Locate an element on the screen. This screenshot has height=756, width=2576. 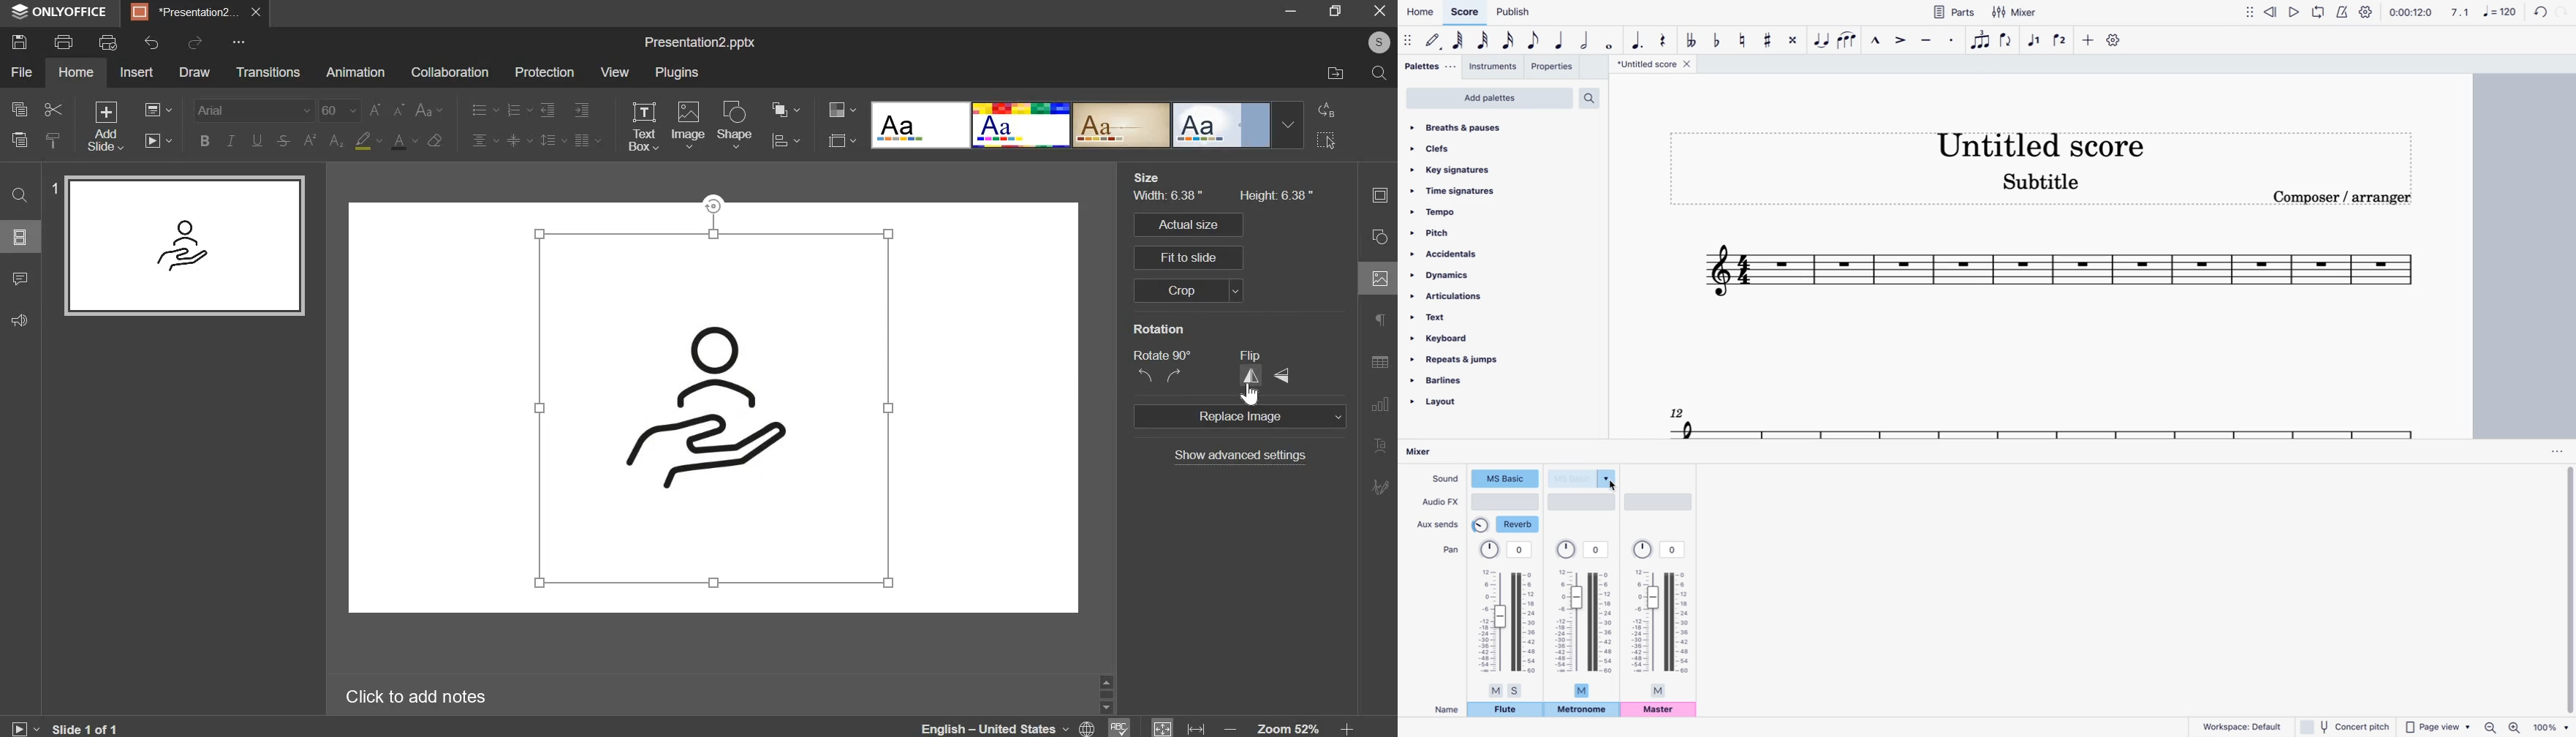
64th note is located at coordinates (1458, 42).